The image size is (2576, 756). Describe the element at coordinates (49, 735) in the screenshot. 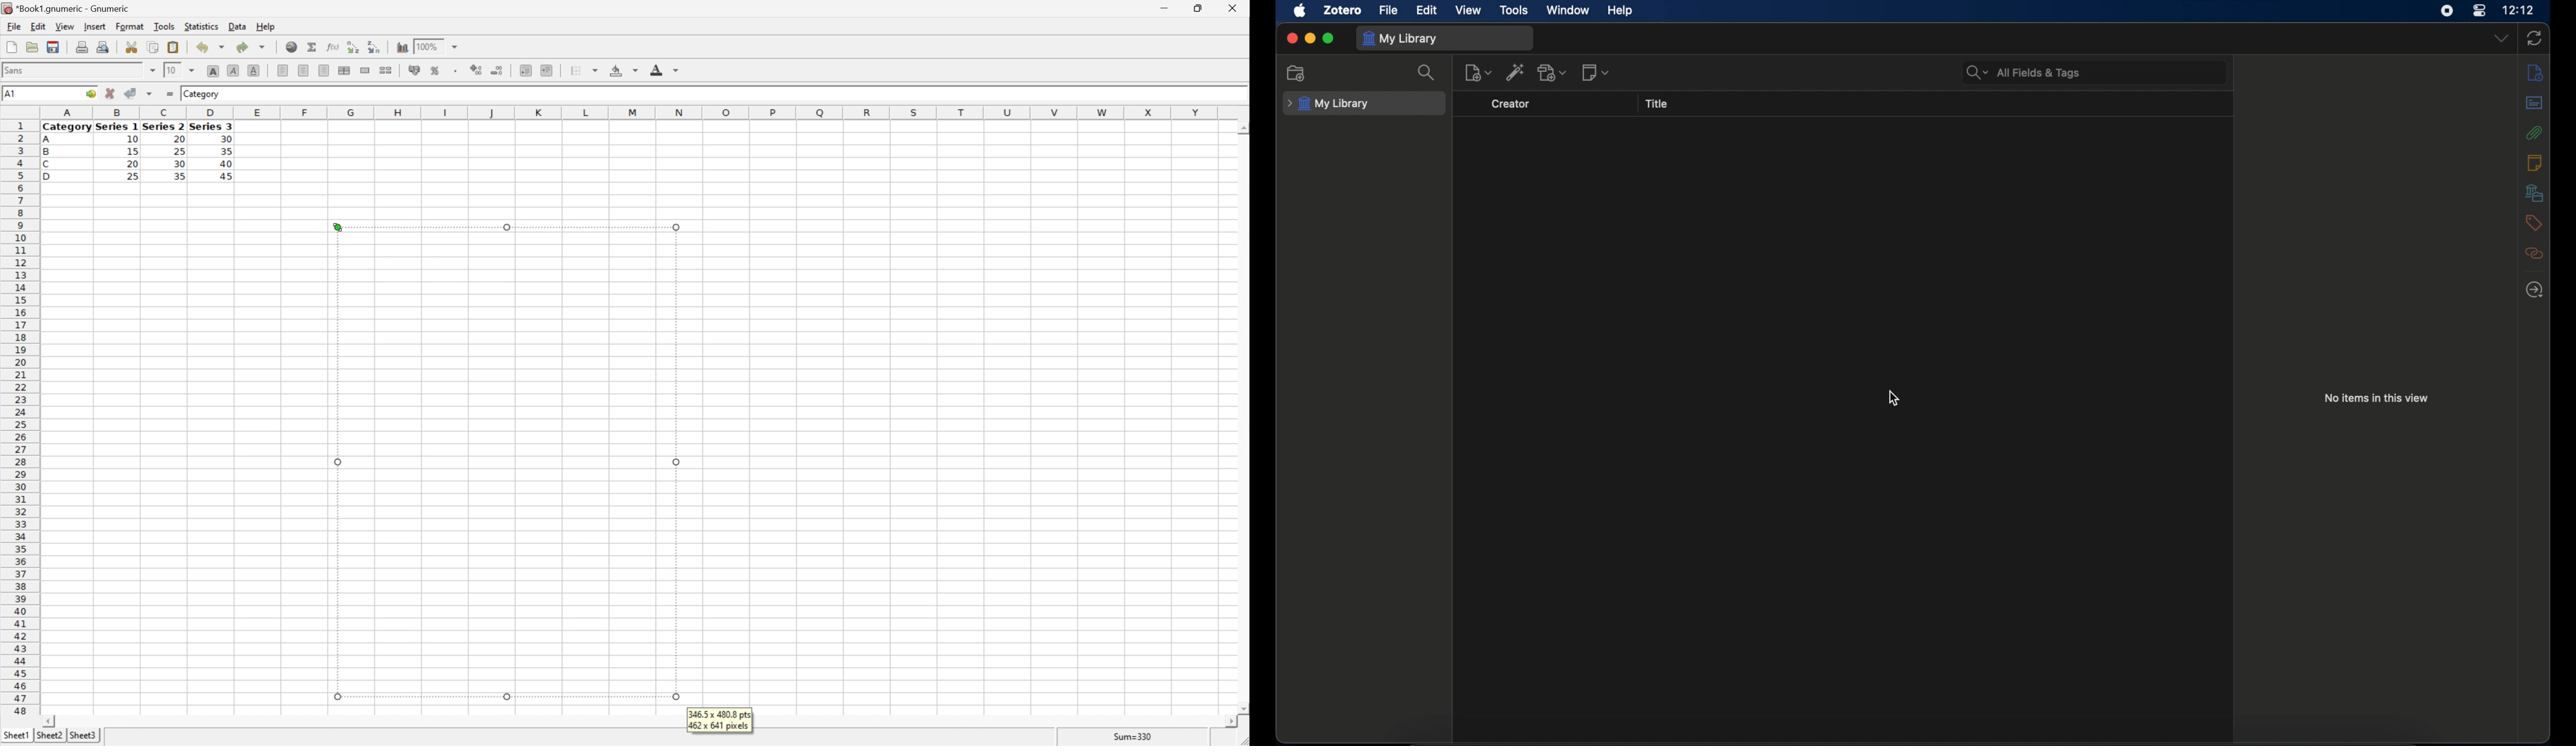

I see `Sheet2` at that location.